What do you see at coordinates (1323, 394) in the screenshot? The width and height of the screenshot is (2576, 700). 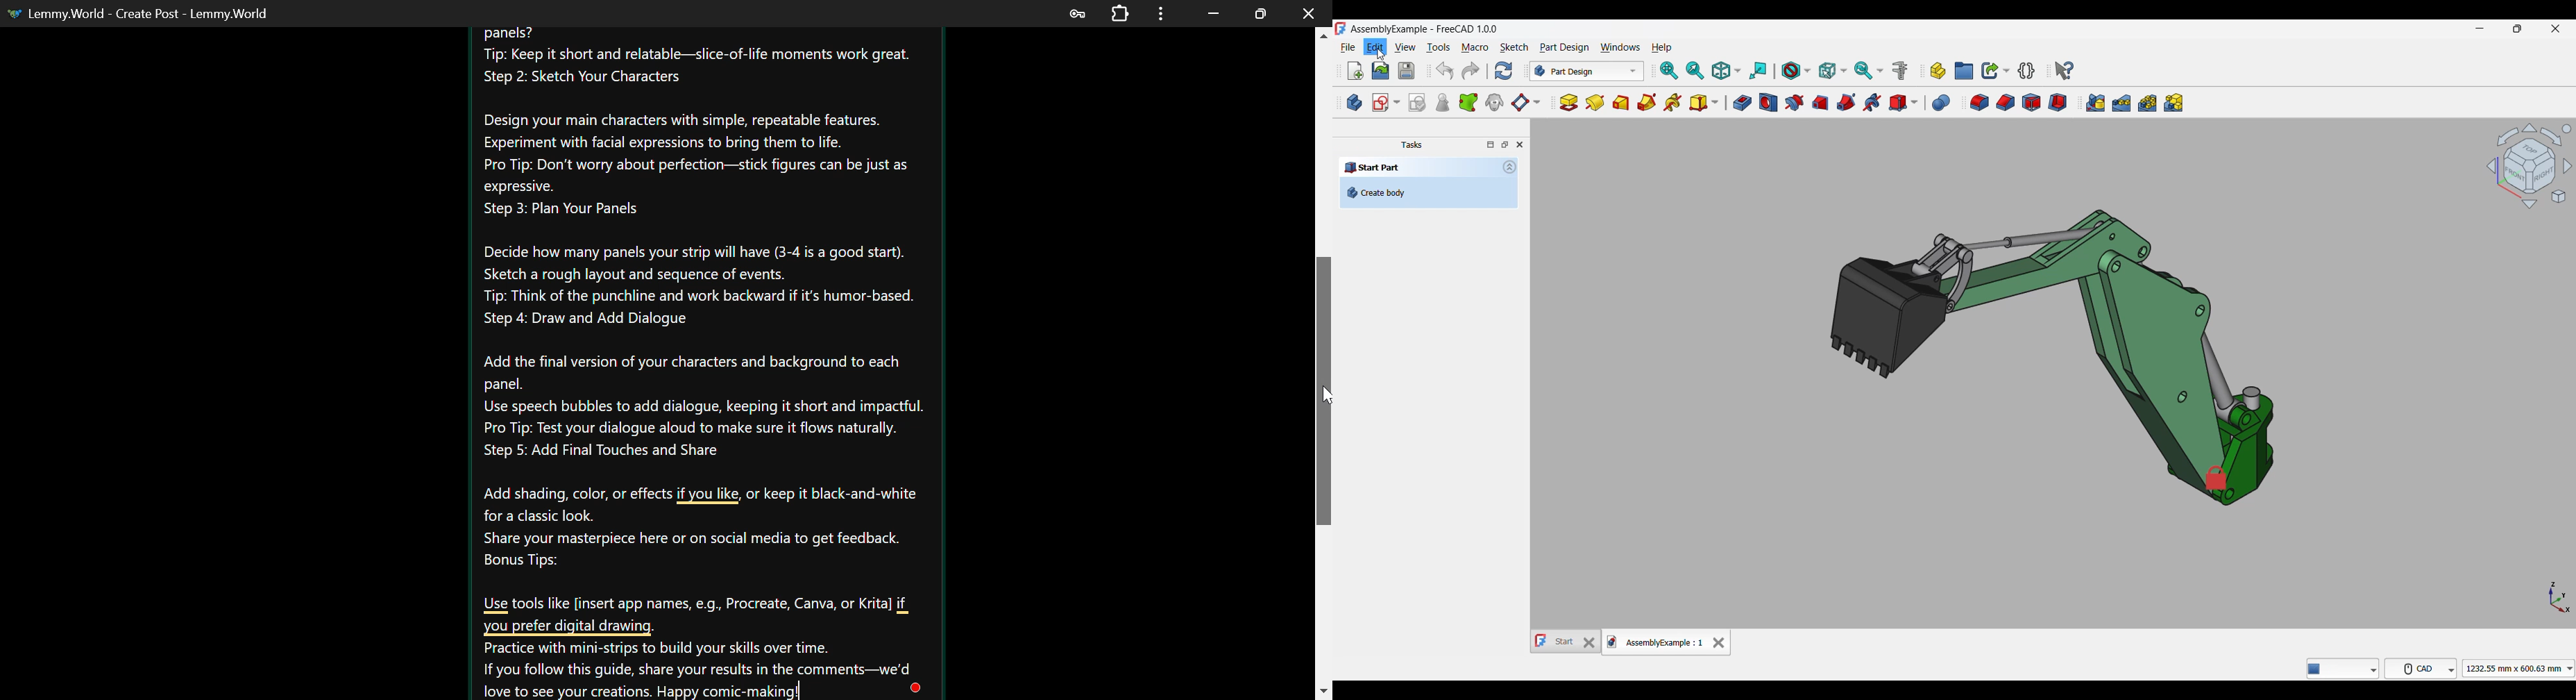 I see `MOUSE_DOWN Cursor Position` at bounding box center [1323, 394].